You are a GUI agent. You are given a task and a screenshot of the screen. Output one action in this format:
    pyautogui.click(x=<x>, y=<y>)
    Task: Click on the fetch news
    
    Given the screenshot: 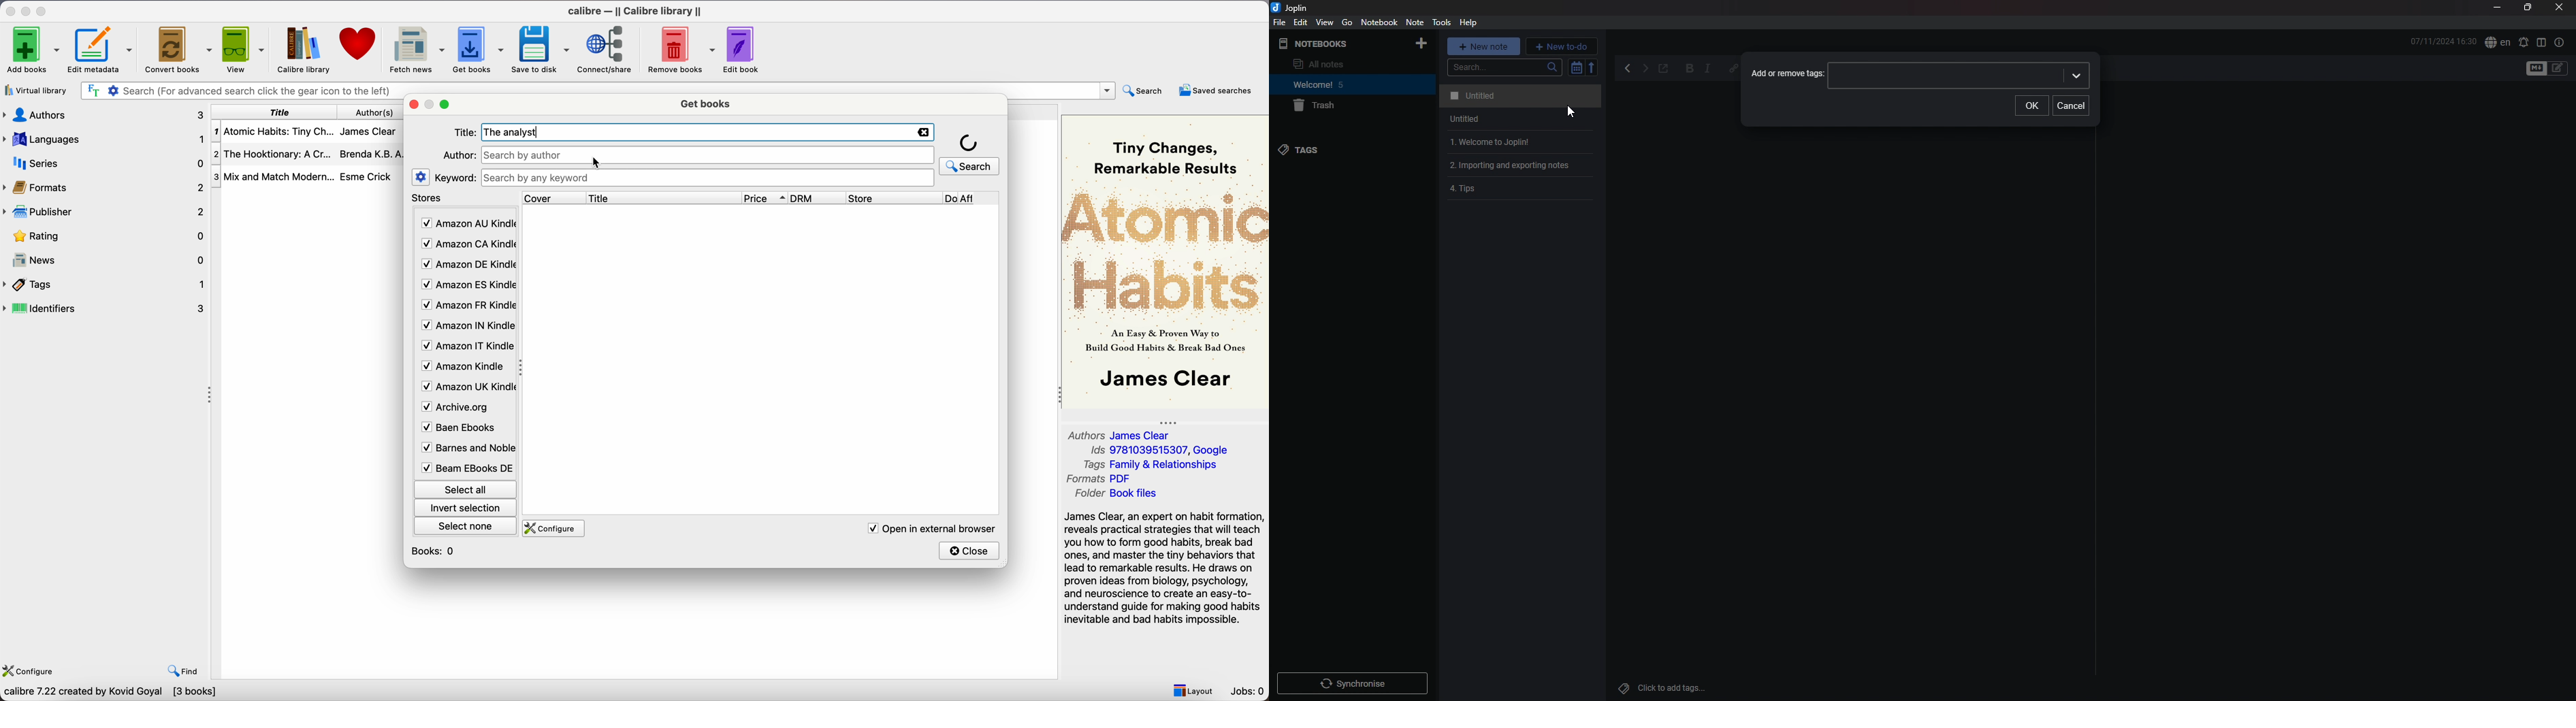 What is the action you would take?
    pyautogui.click(x=414, y=49)
    